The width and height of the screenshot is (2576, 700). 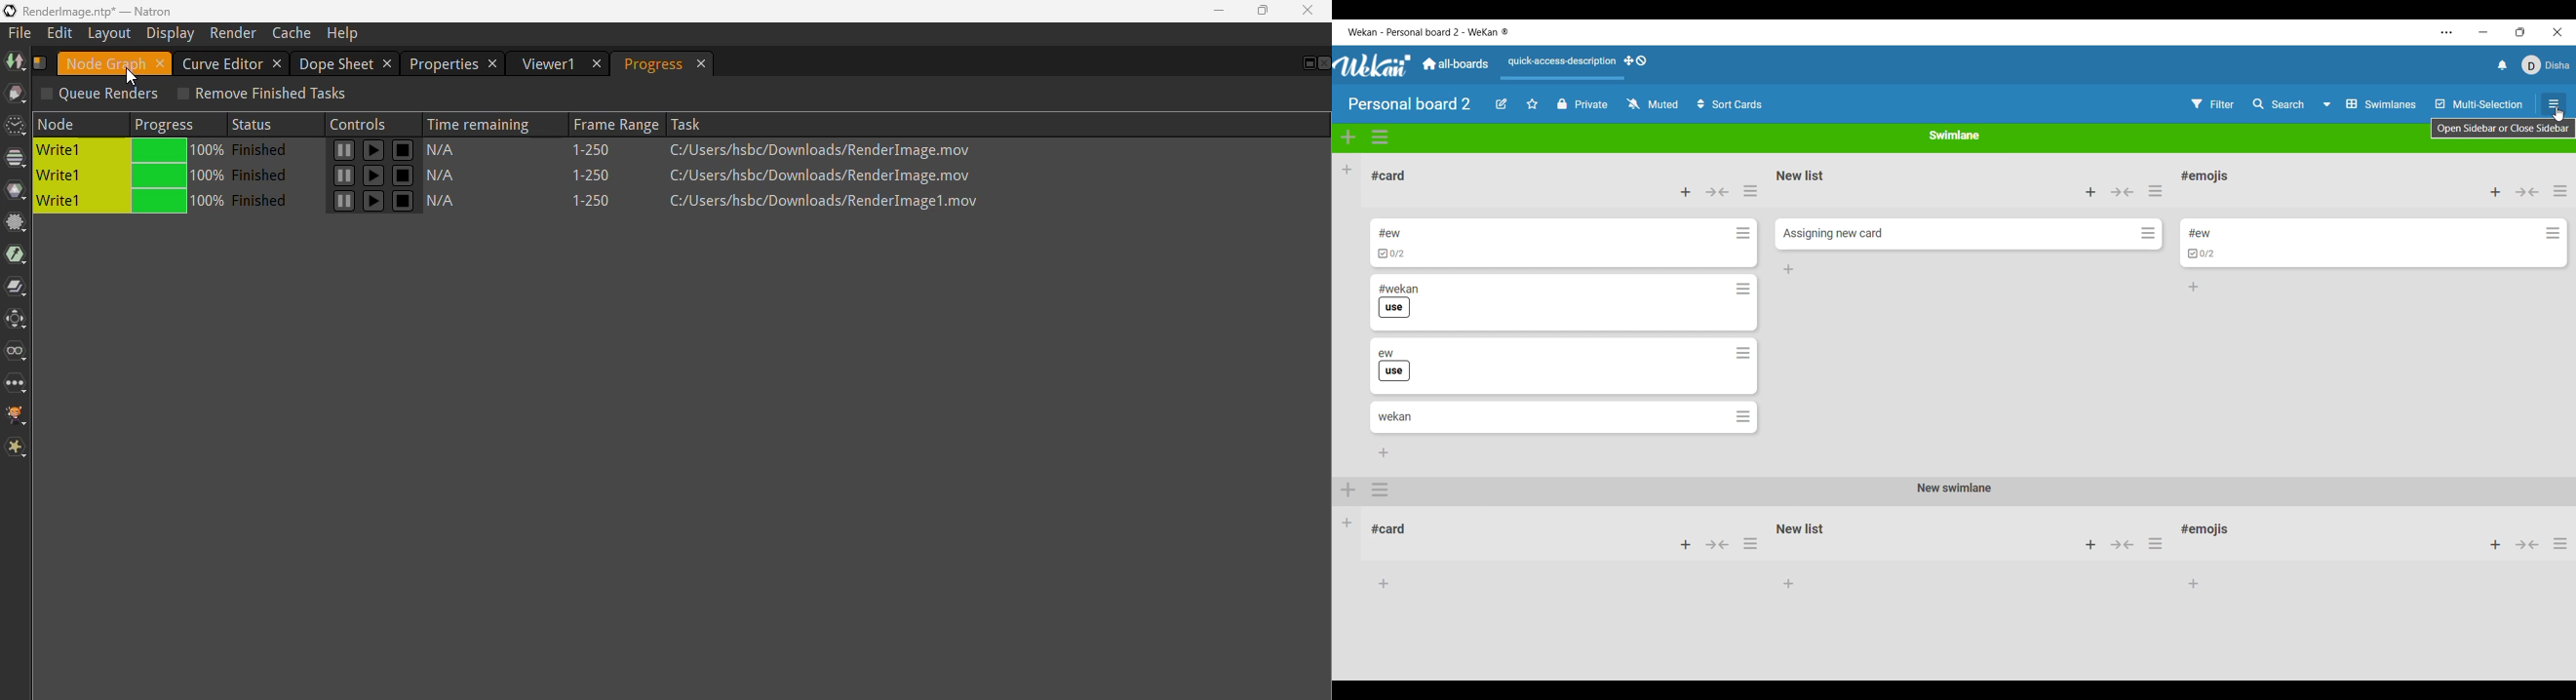 I want to click on Quick access description, so click(x=1560, y=66).